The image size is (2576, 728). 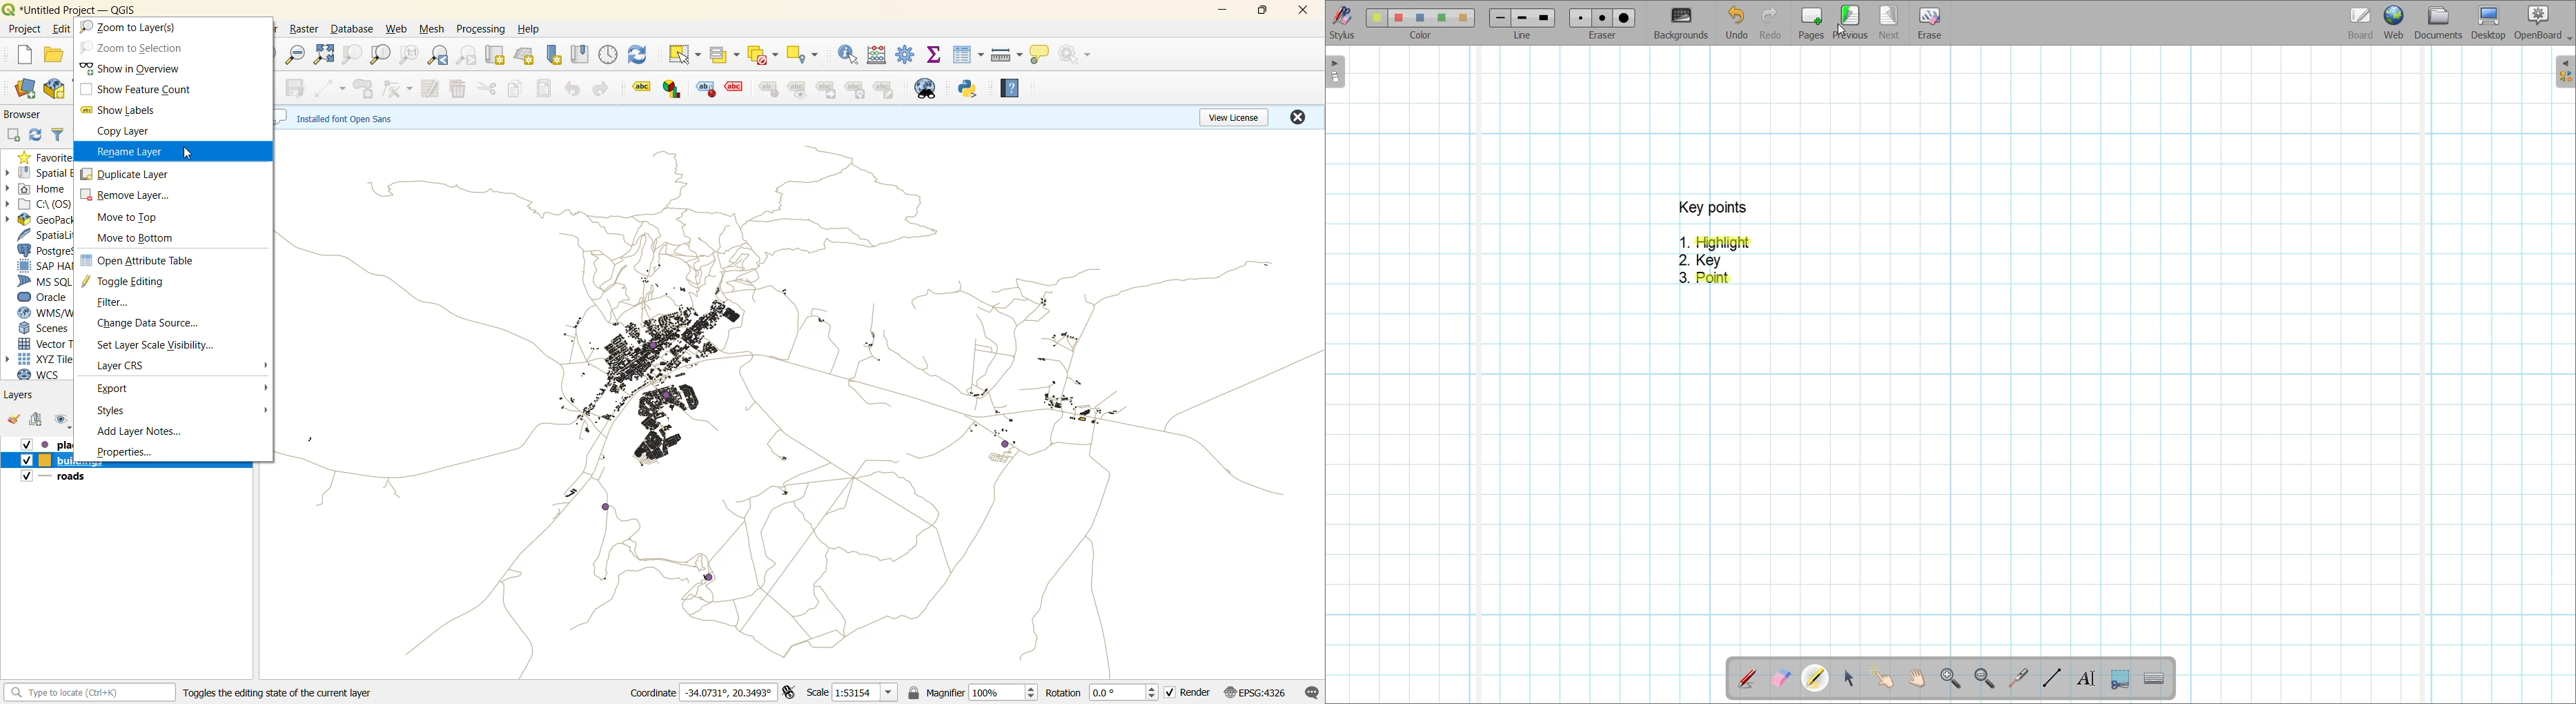 I want to click on refresh, so click(x=640, y=55).